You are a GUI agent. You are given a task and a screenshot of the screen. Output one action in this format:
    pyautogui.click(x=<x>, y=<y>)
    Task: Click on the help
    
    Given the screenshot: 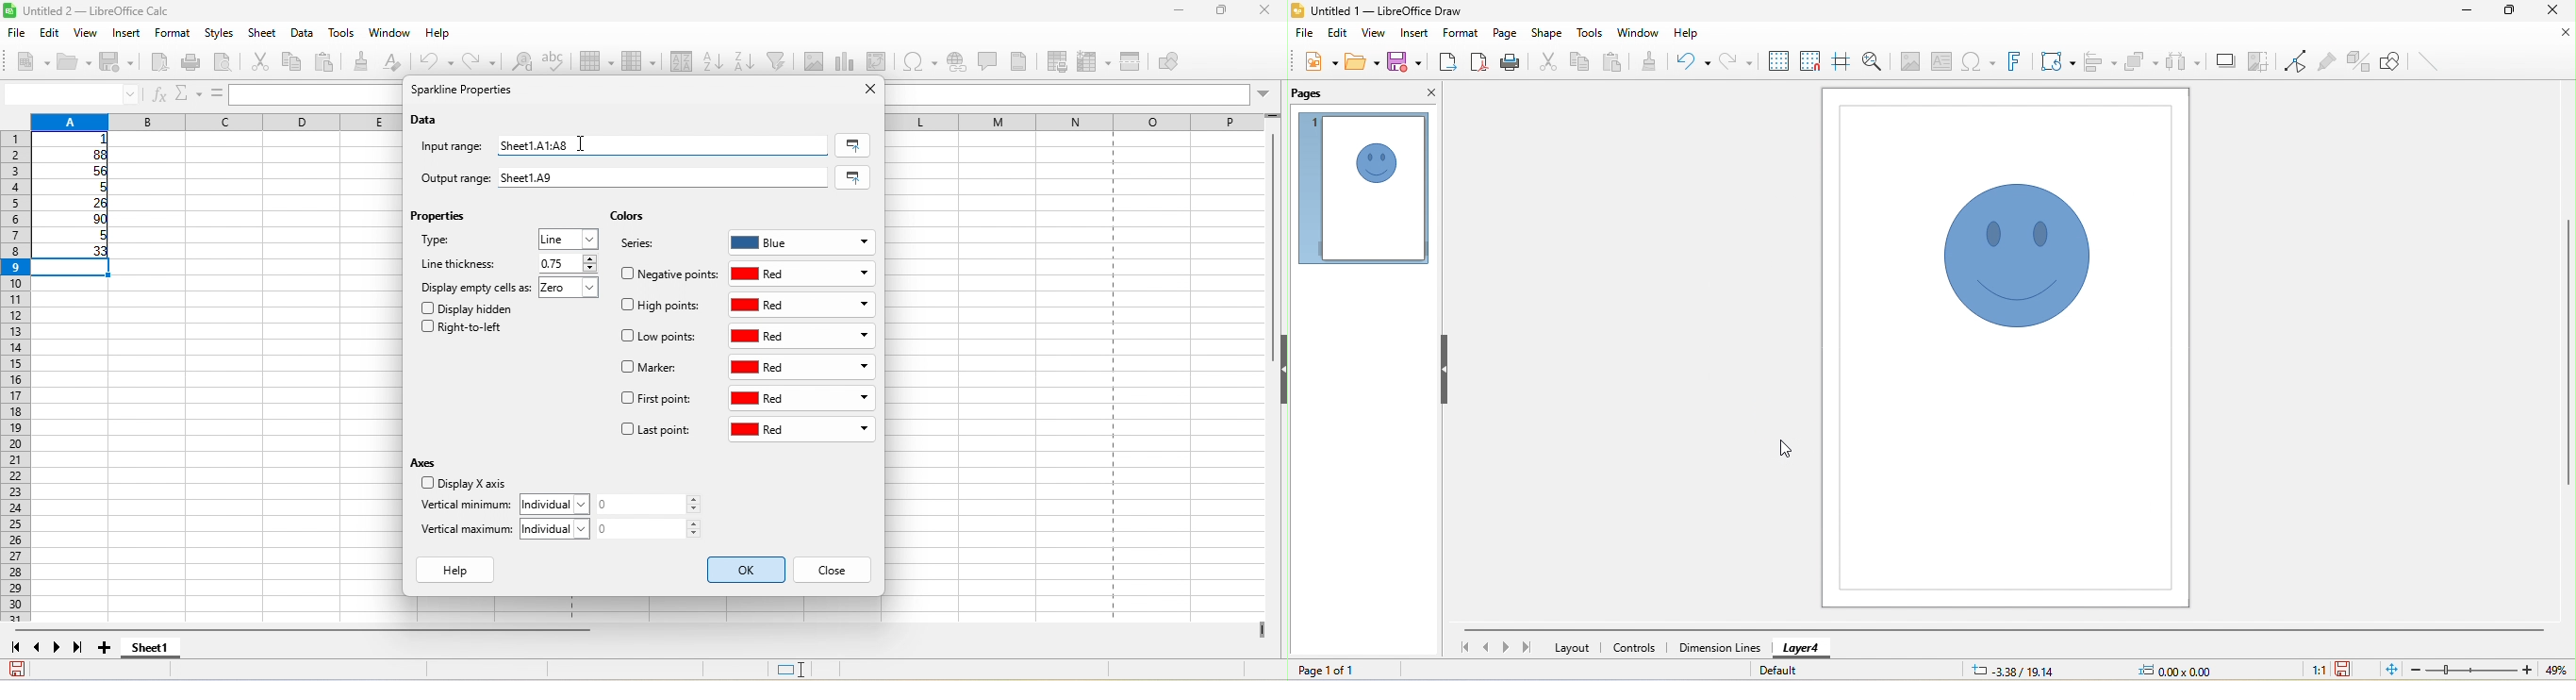 What is the action you would take?
    pyautogui.click(x=460, y=571)
    